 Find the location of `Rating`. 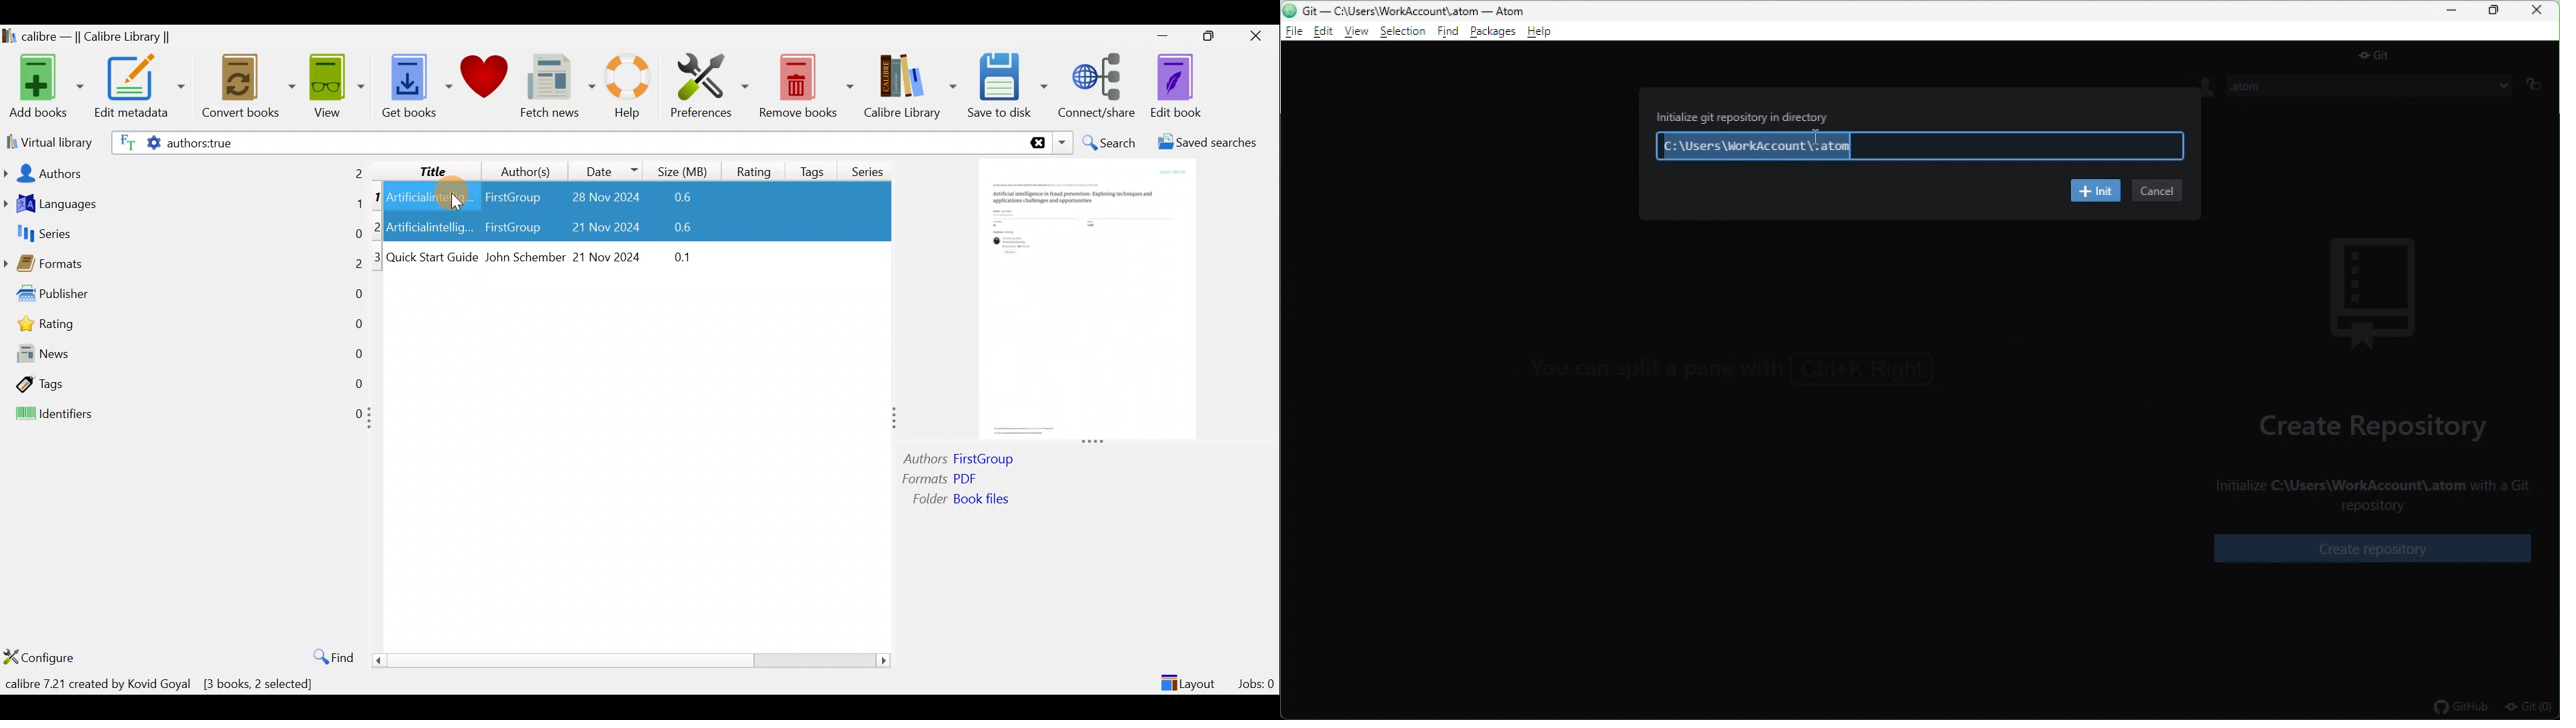

Rating is located at coordinates (754, 169).